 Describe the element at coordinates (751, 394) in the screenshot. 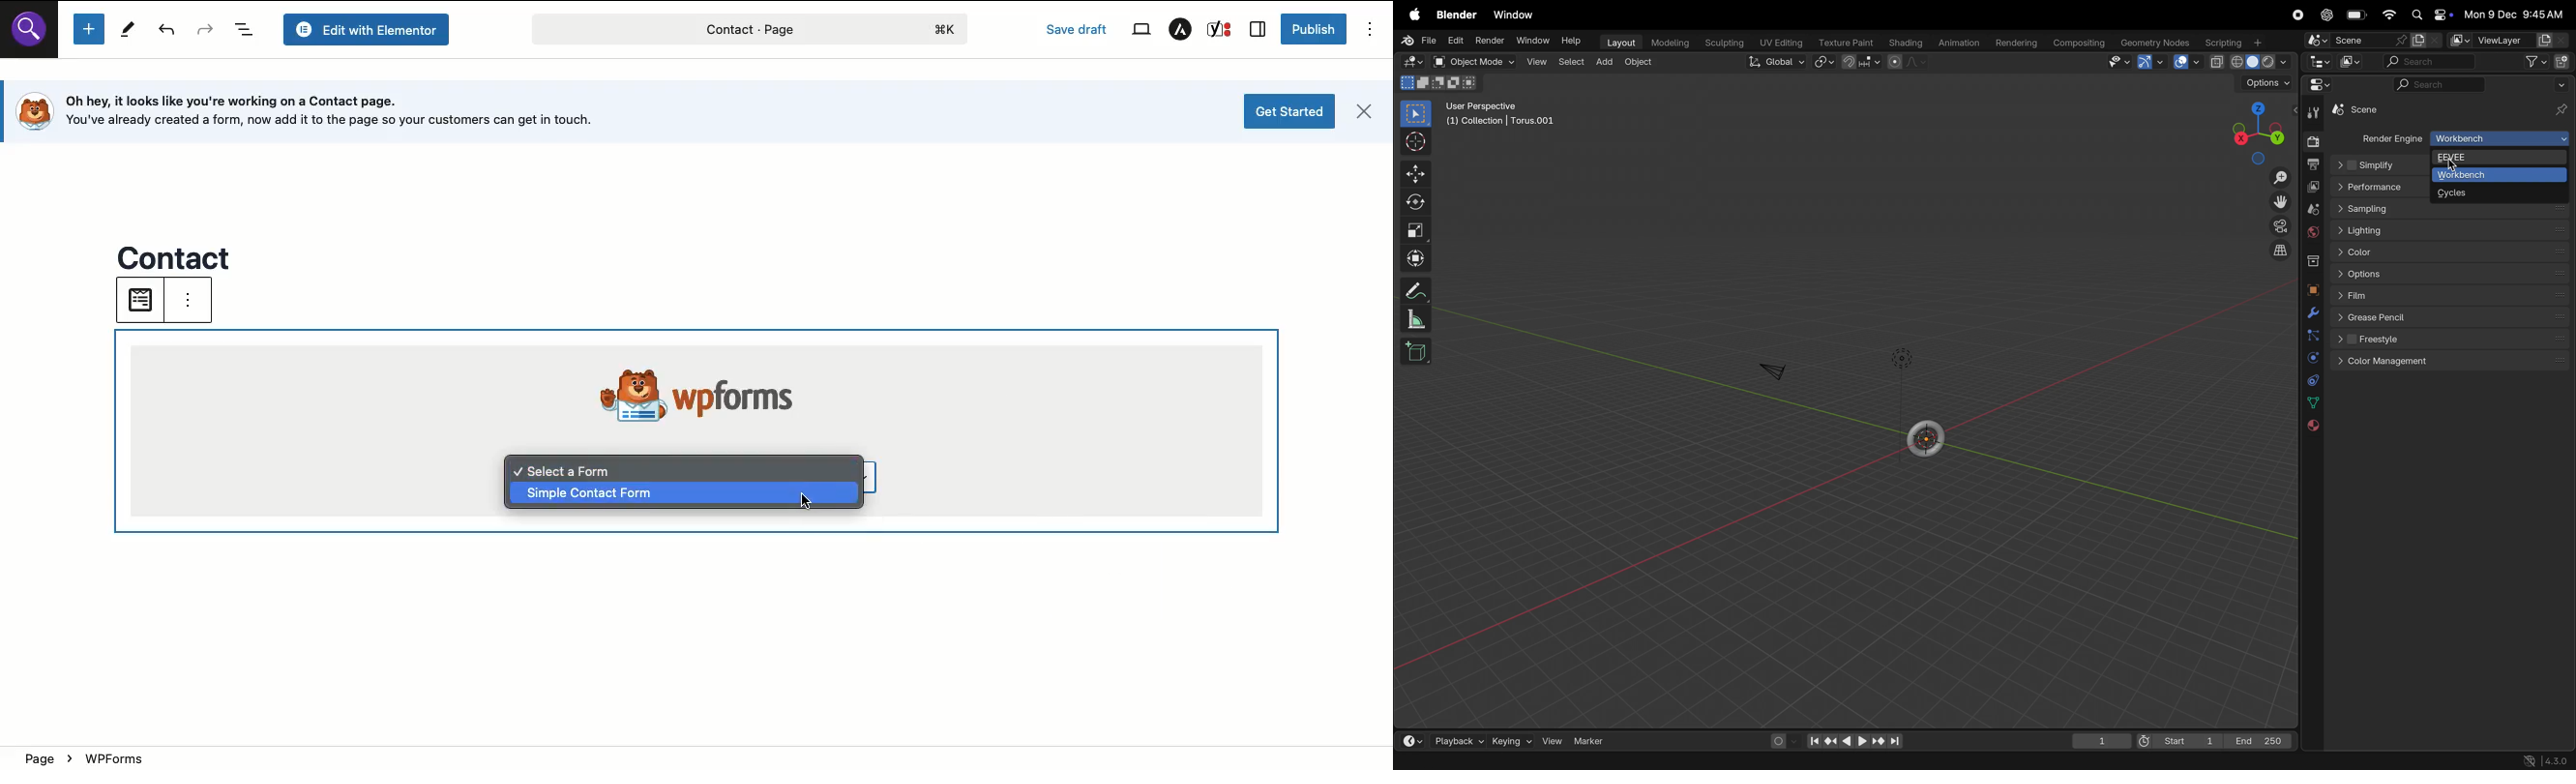

I see `wpforms` at that location.